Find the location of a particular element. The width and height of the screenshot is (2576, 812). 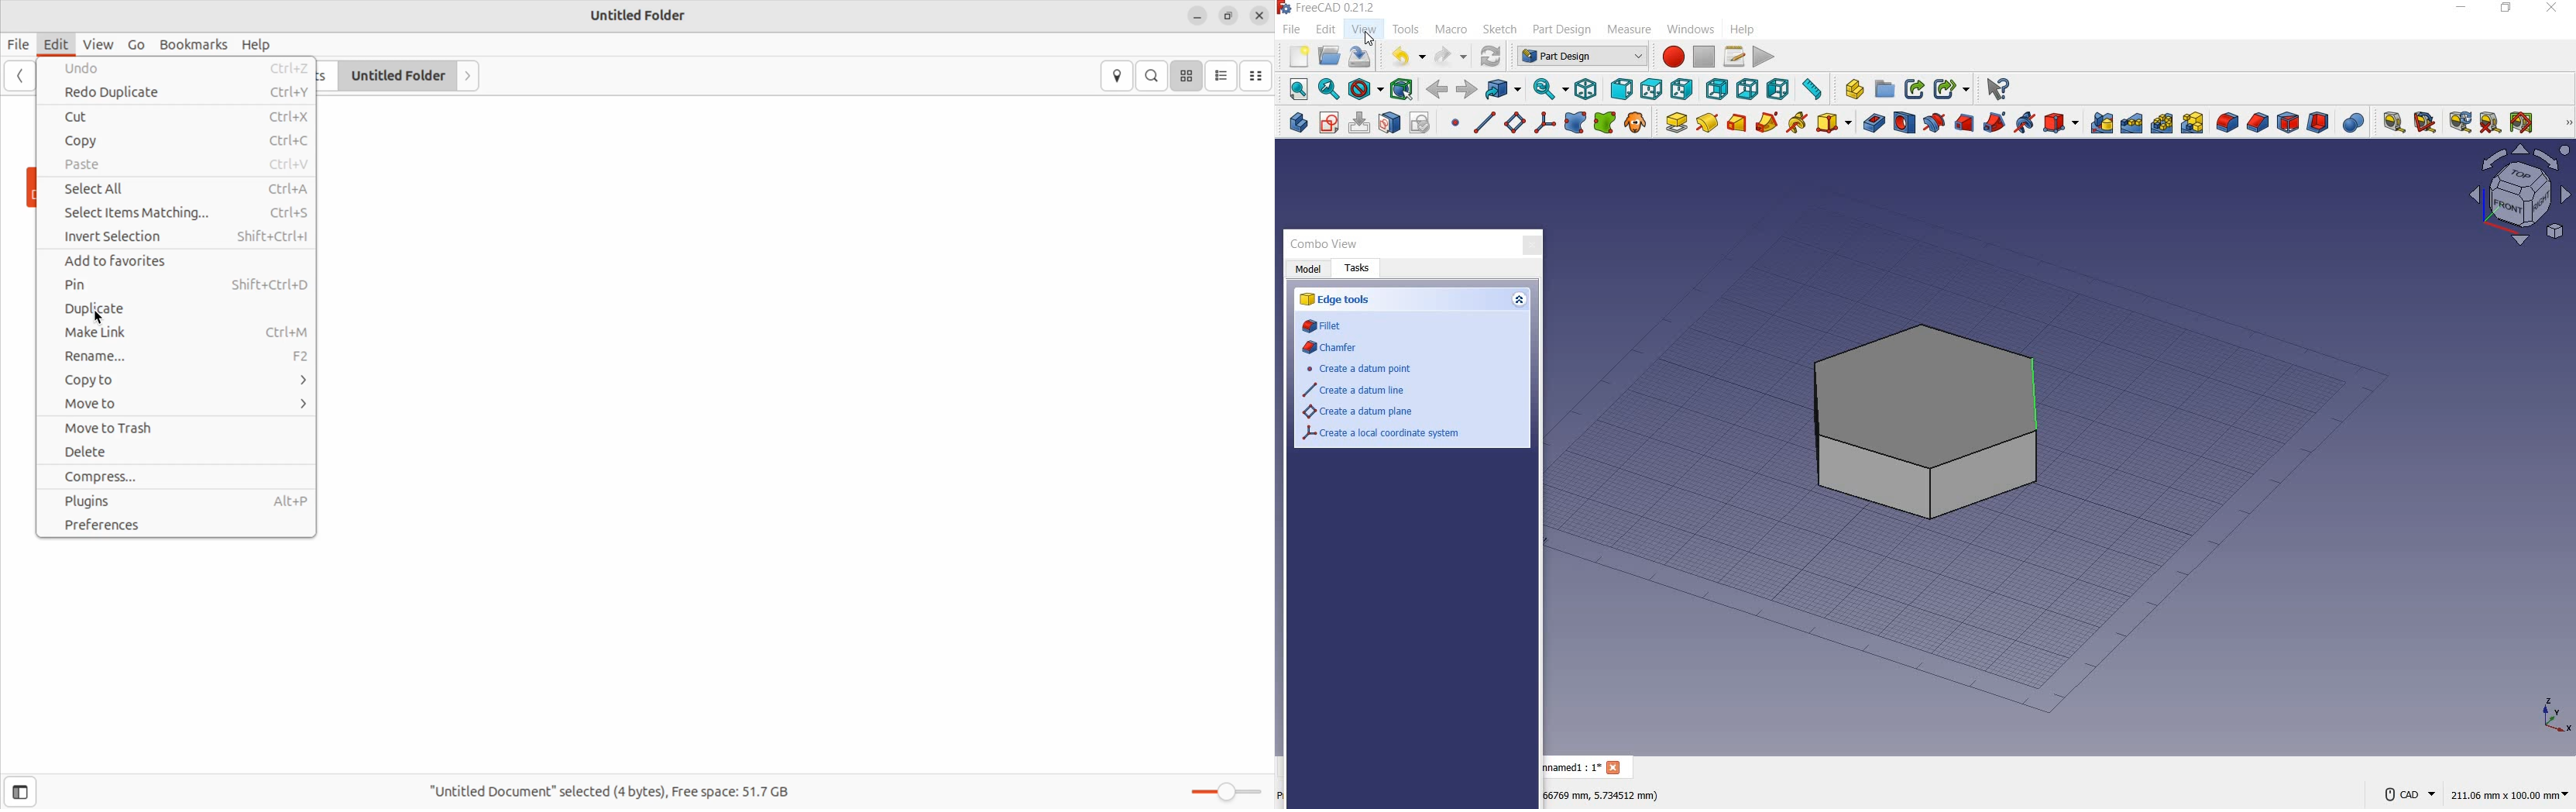

Boolean Operation is located at coordinates (2353, 123).